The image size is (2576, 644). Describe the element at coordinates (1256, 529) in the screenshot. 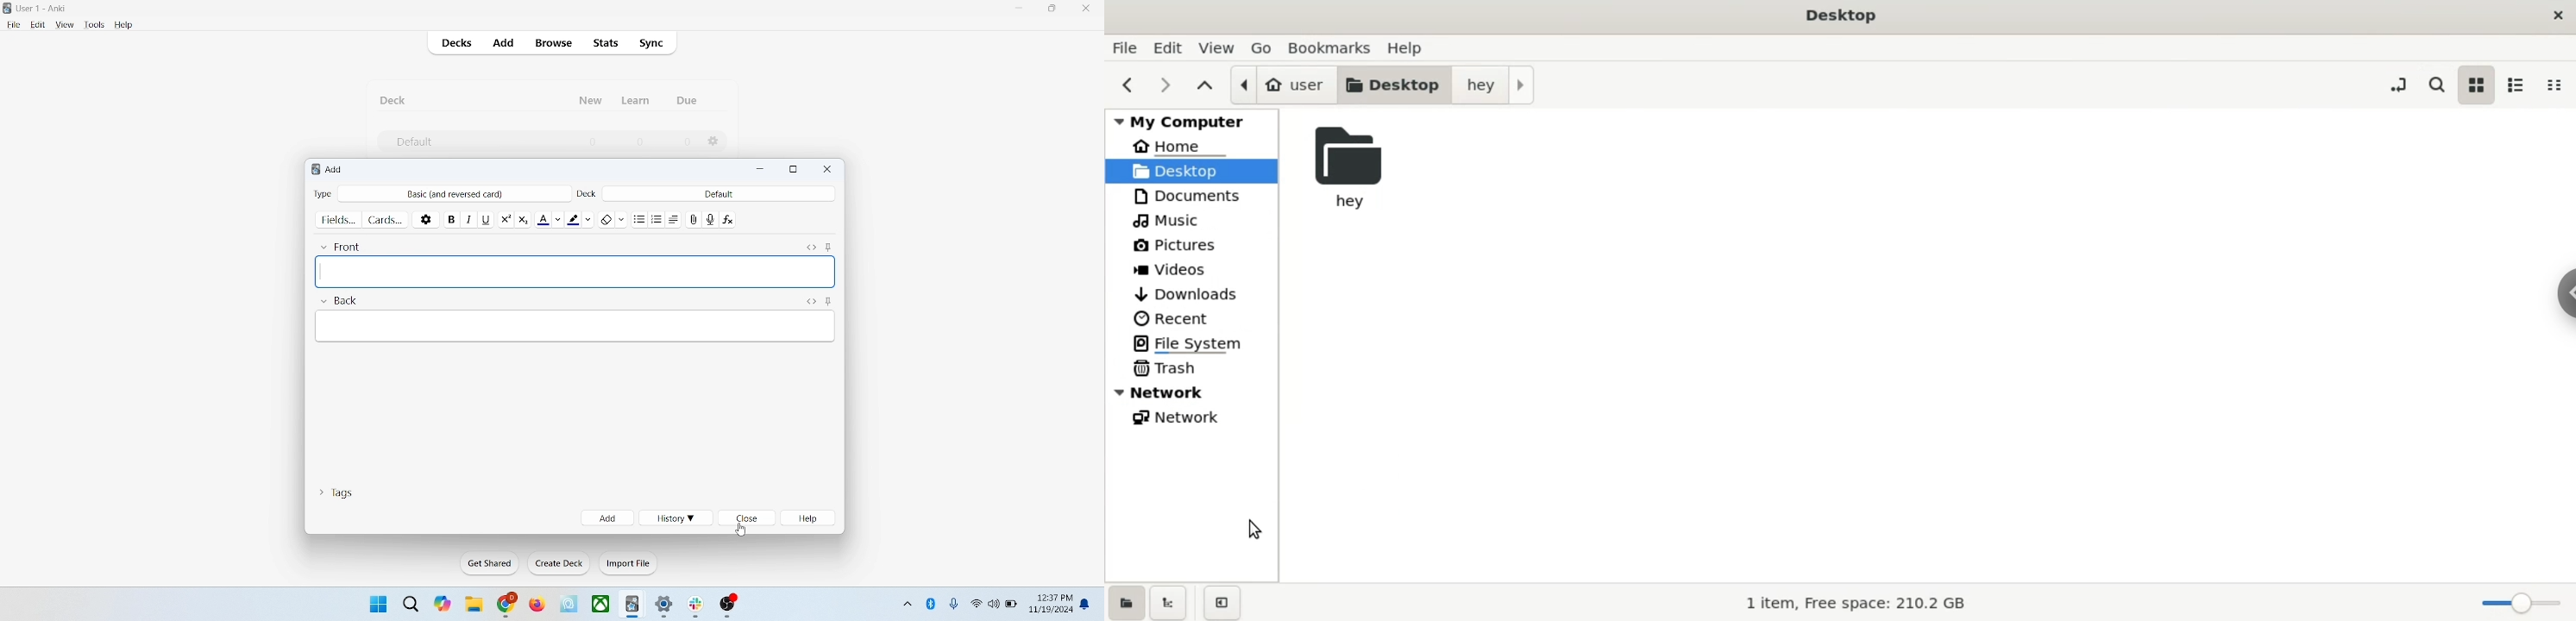

I see `cursor` at that location.